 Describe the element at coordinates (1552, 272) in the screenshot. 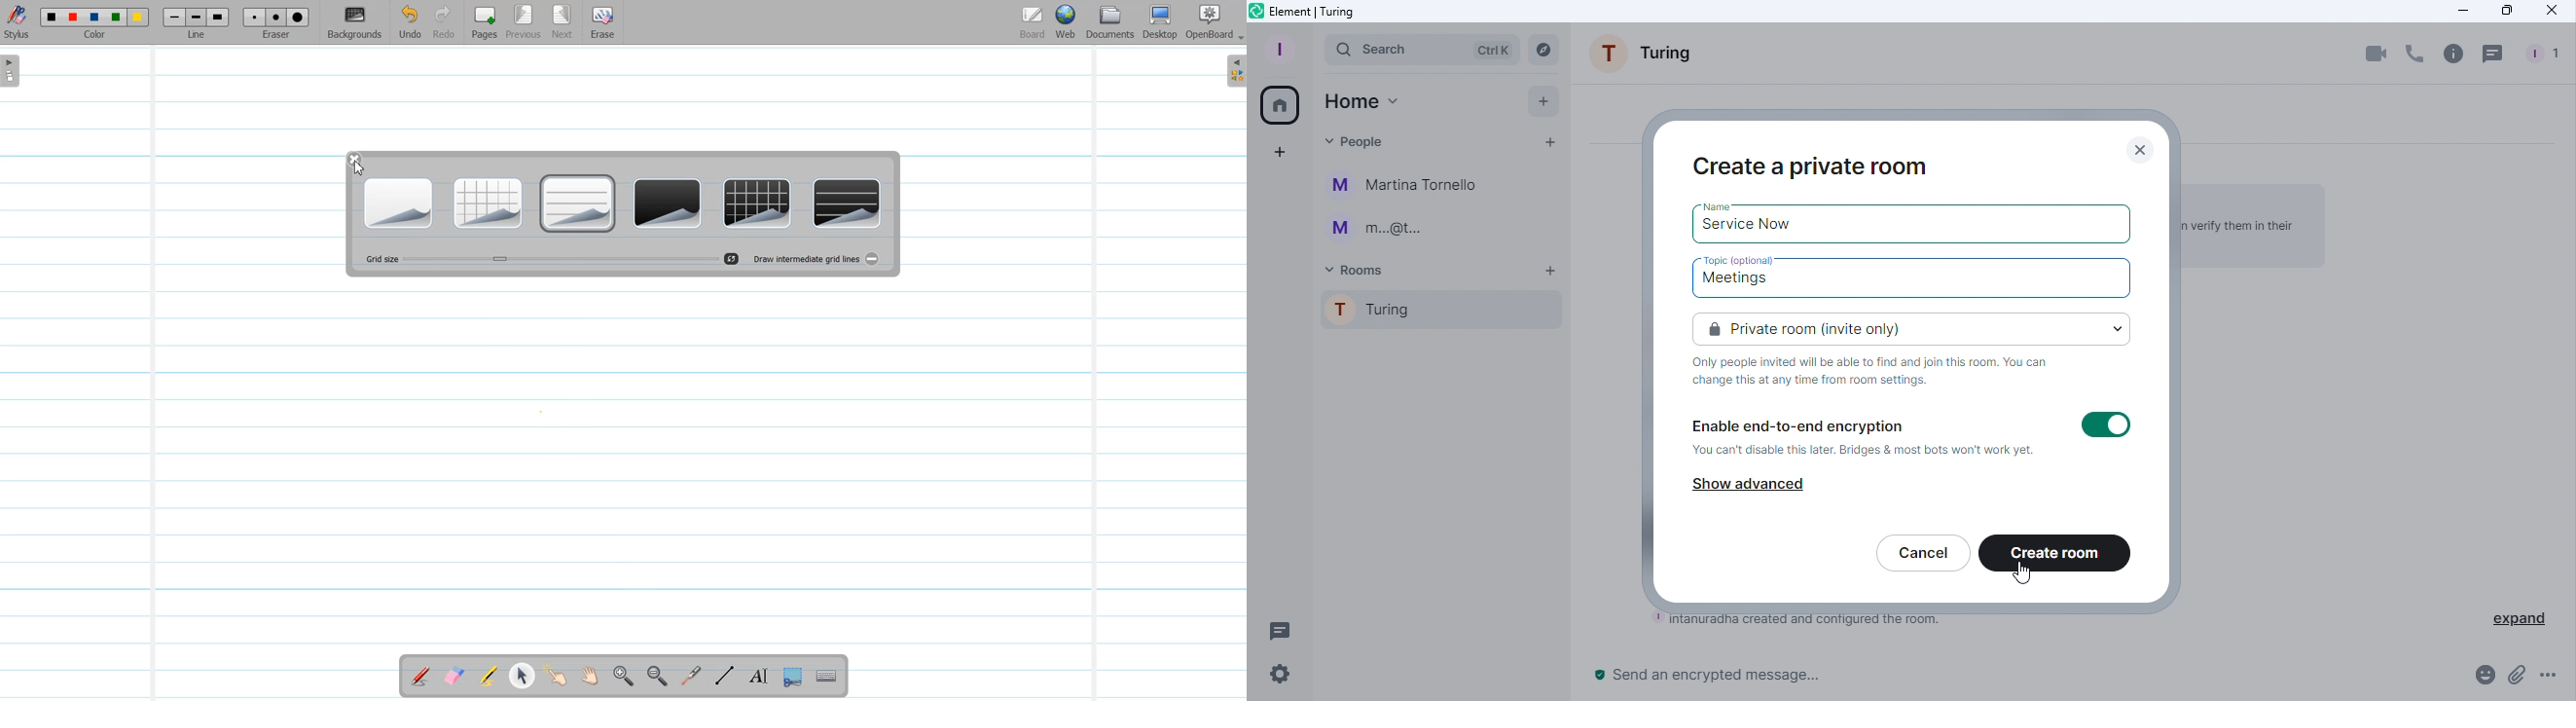

I see `Add room` at that location.